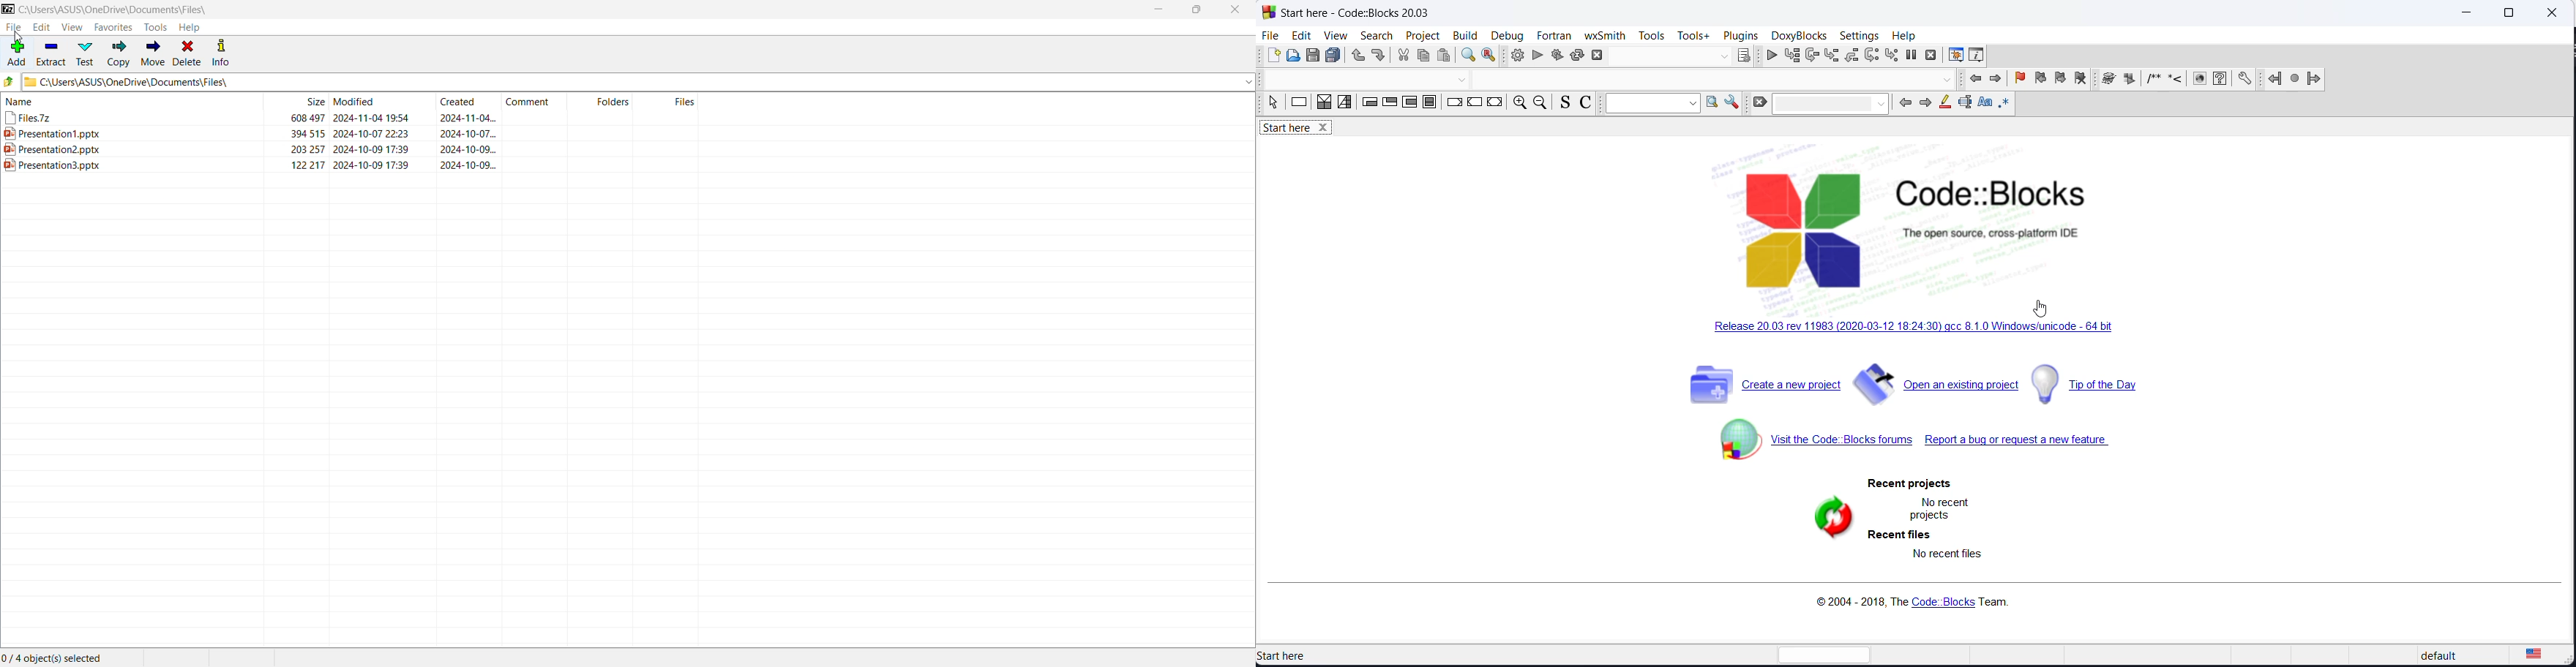 The height and width of the screenshot is (672, 2576). I want to click on minimize, so click(2464, 15).